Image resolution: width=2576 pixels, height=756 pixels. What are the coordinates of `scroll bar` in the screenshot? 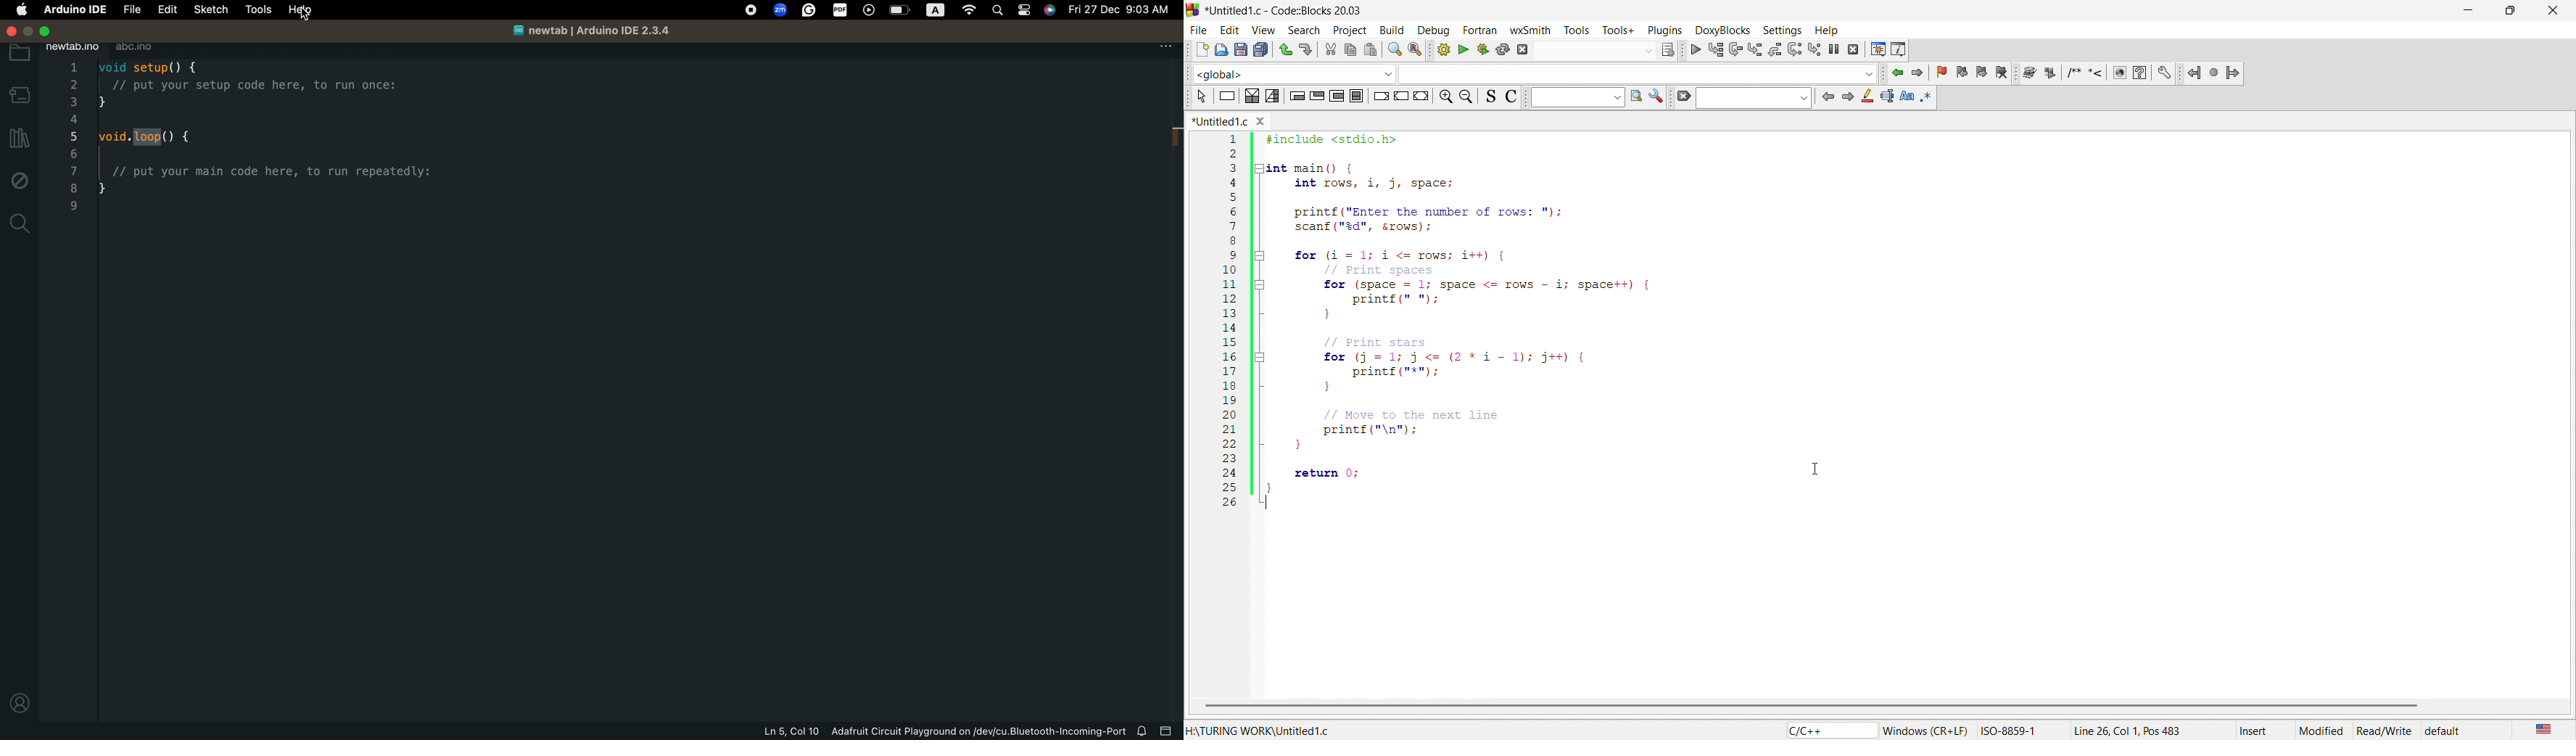 It's located at (1870, 706).